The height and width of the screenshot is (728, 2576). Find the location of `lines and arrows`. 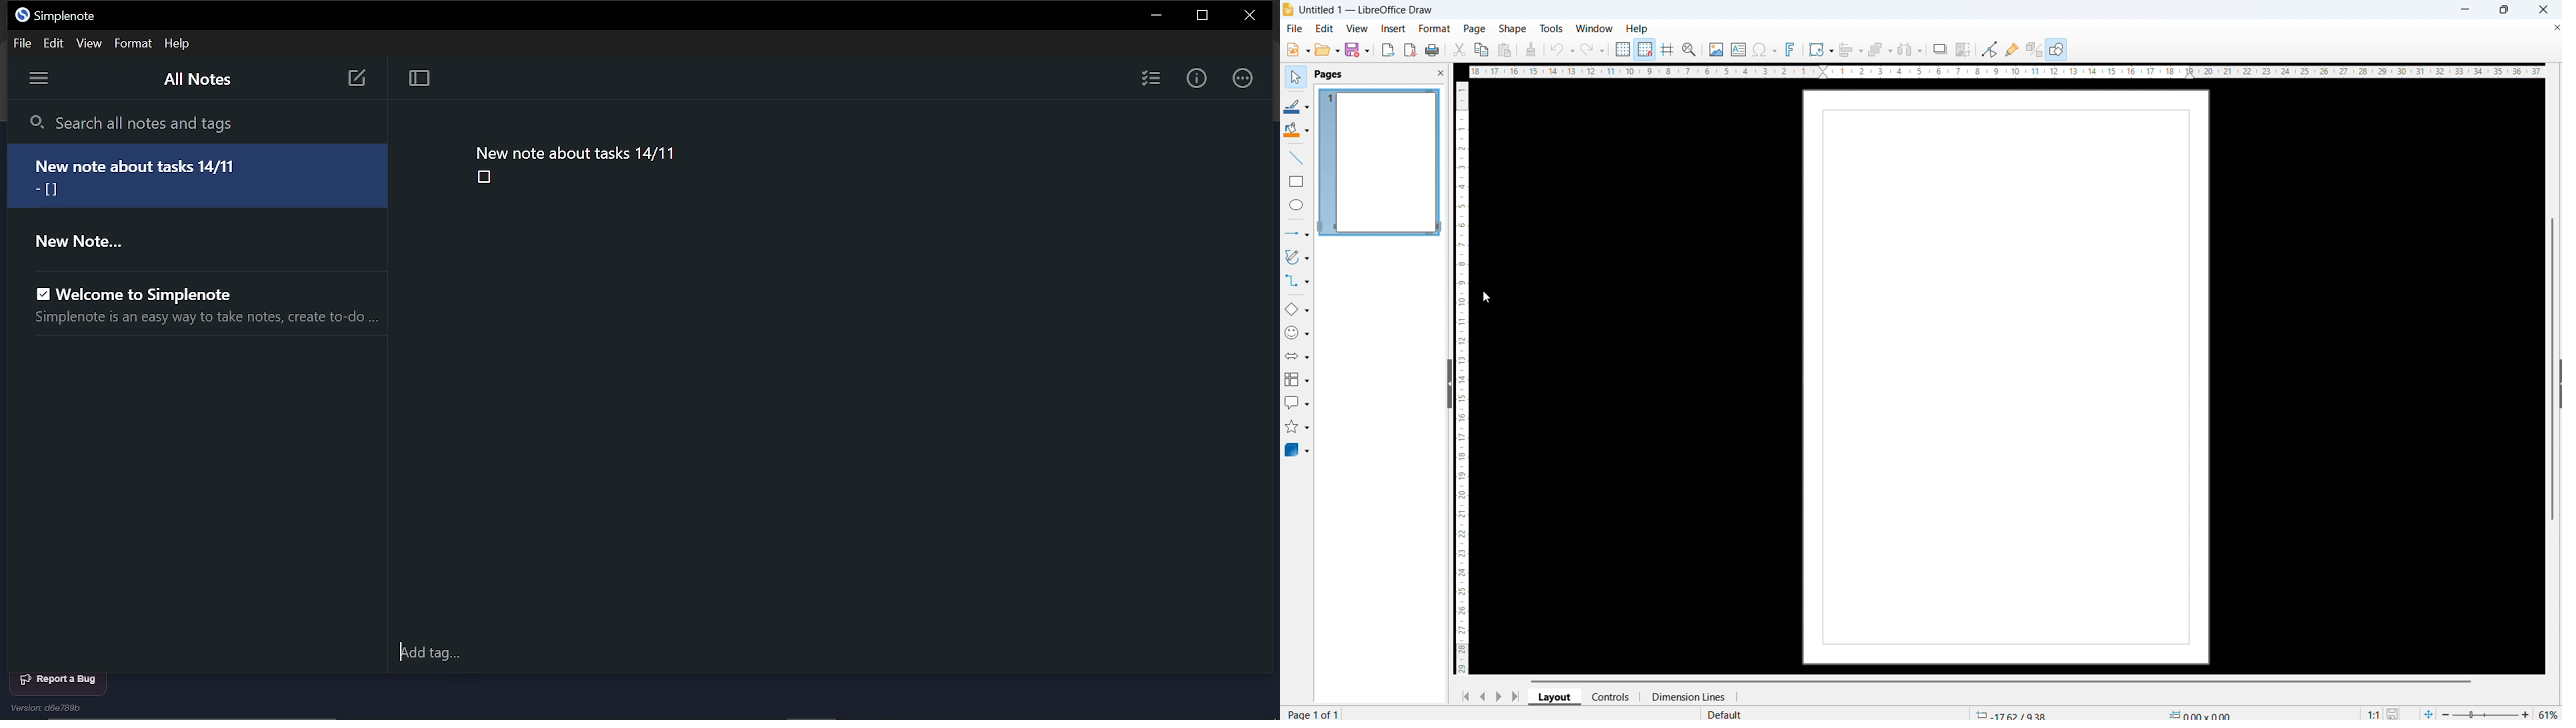

lines and arrows is located at coordinates (1297, 234).